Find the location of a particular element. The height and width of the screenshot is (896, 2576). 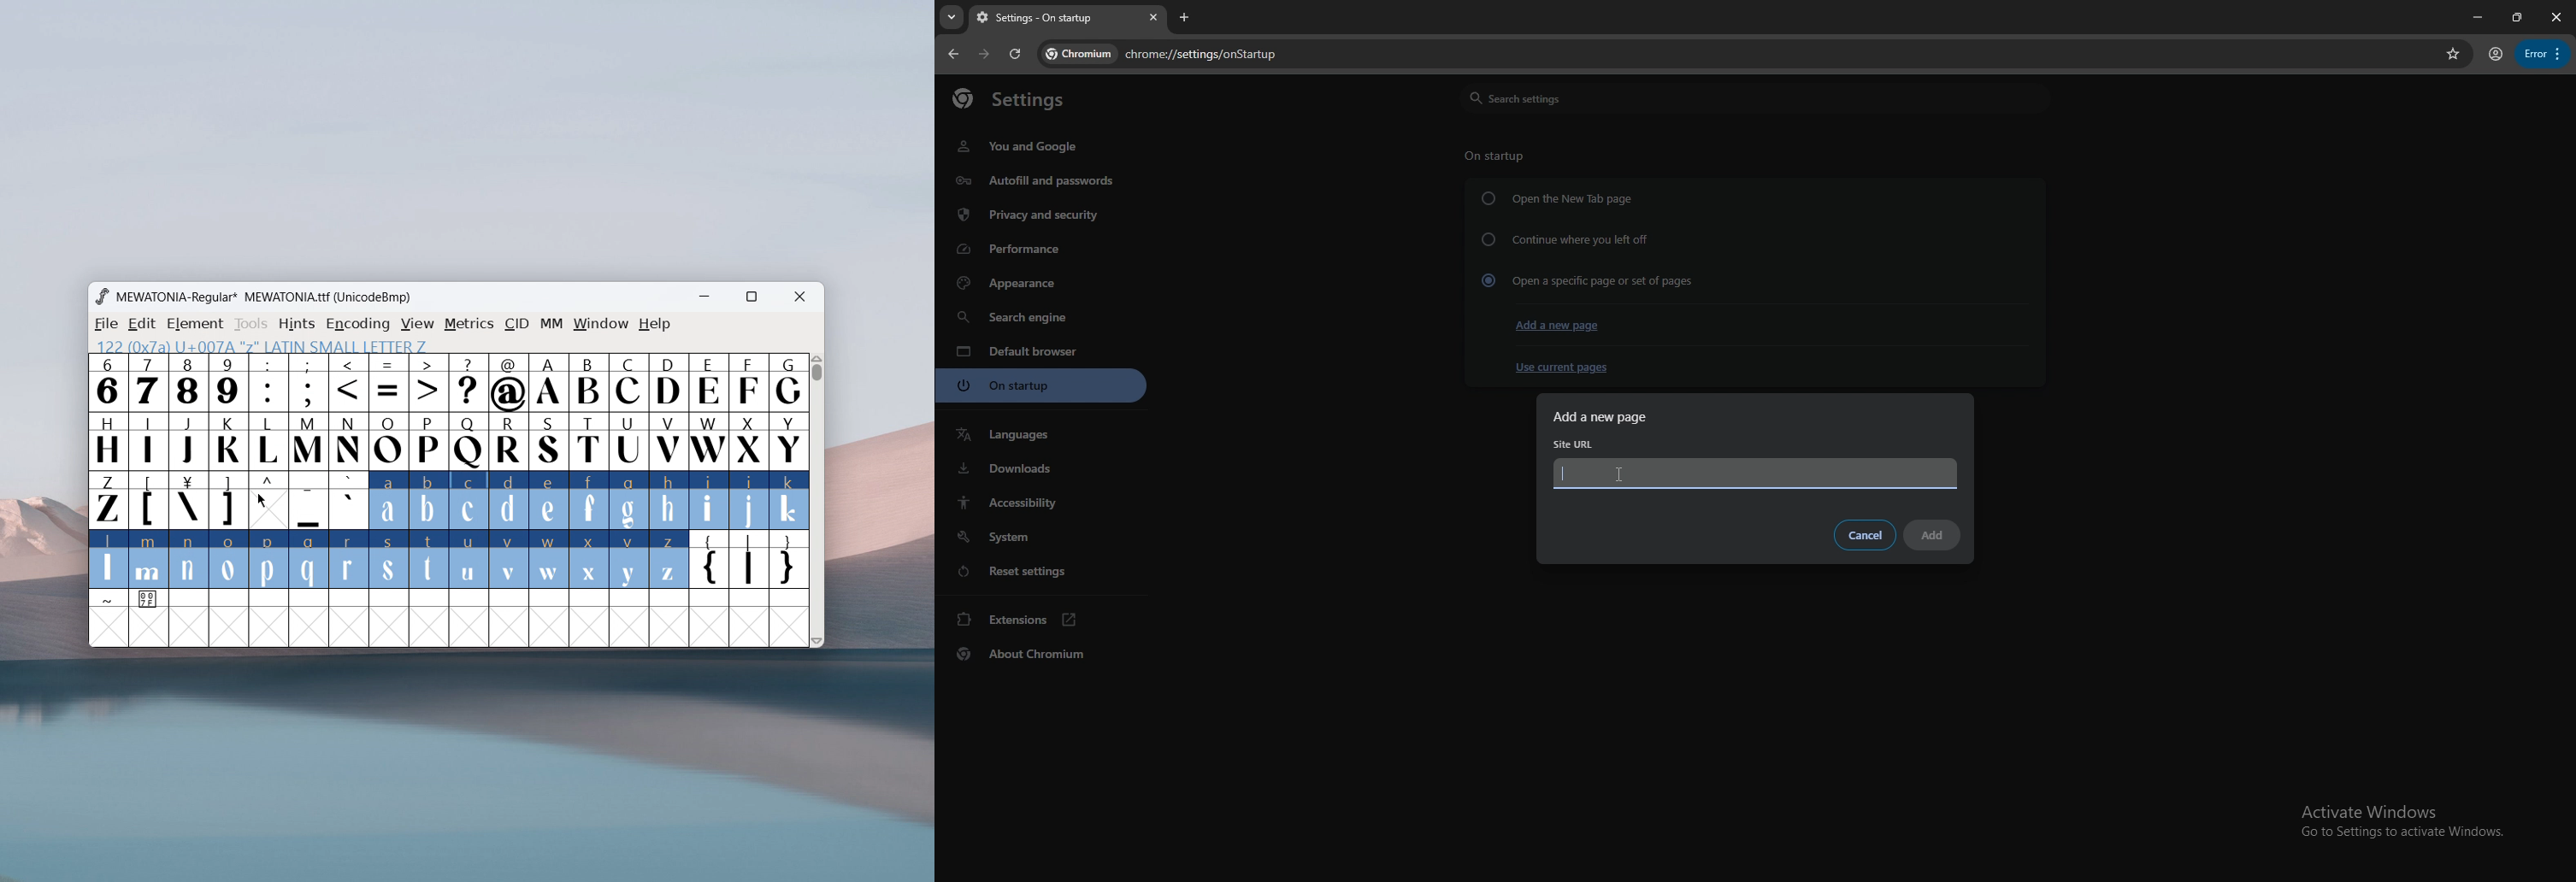

search tabs is located at coordinates (952, 18).